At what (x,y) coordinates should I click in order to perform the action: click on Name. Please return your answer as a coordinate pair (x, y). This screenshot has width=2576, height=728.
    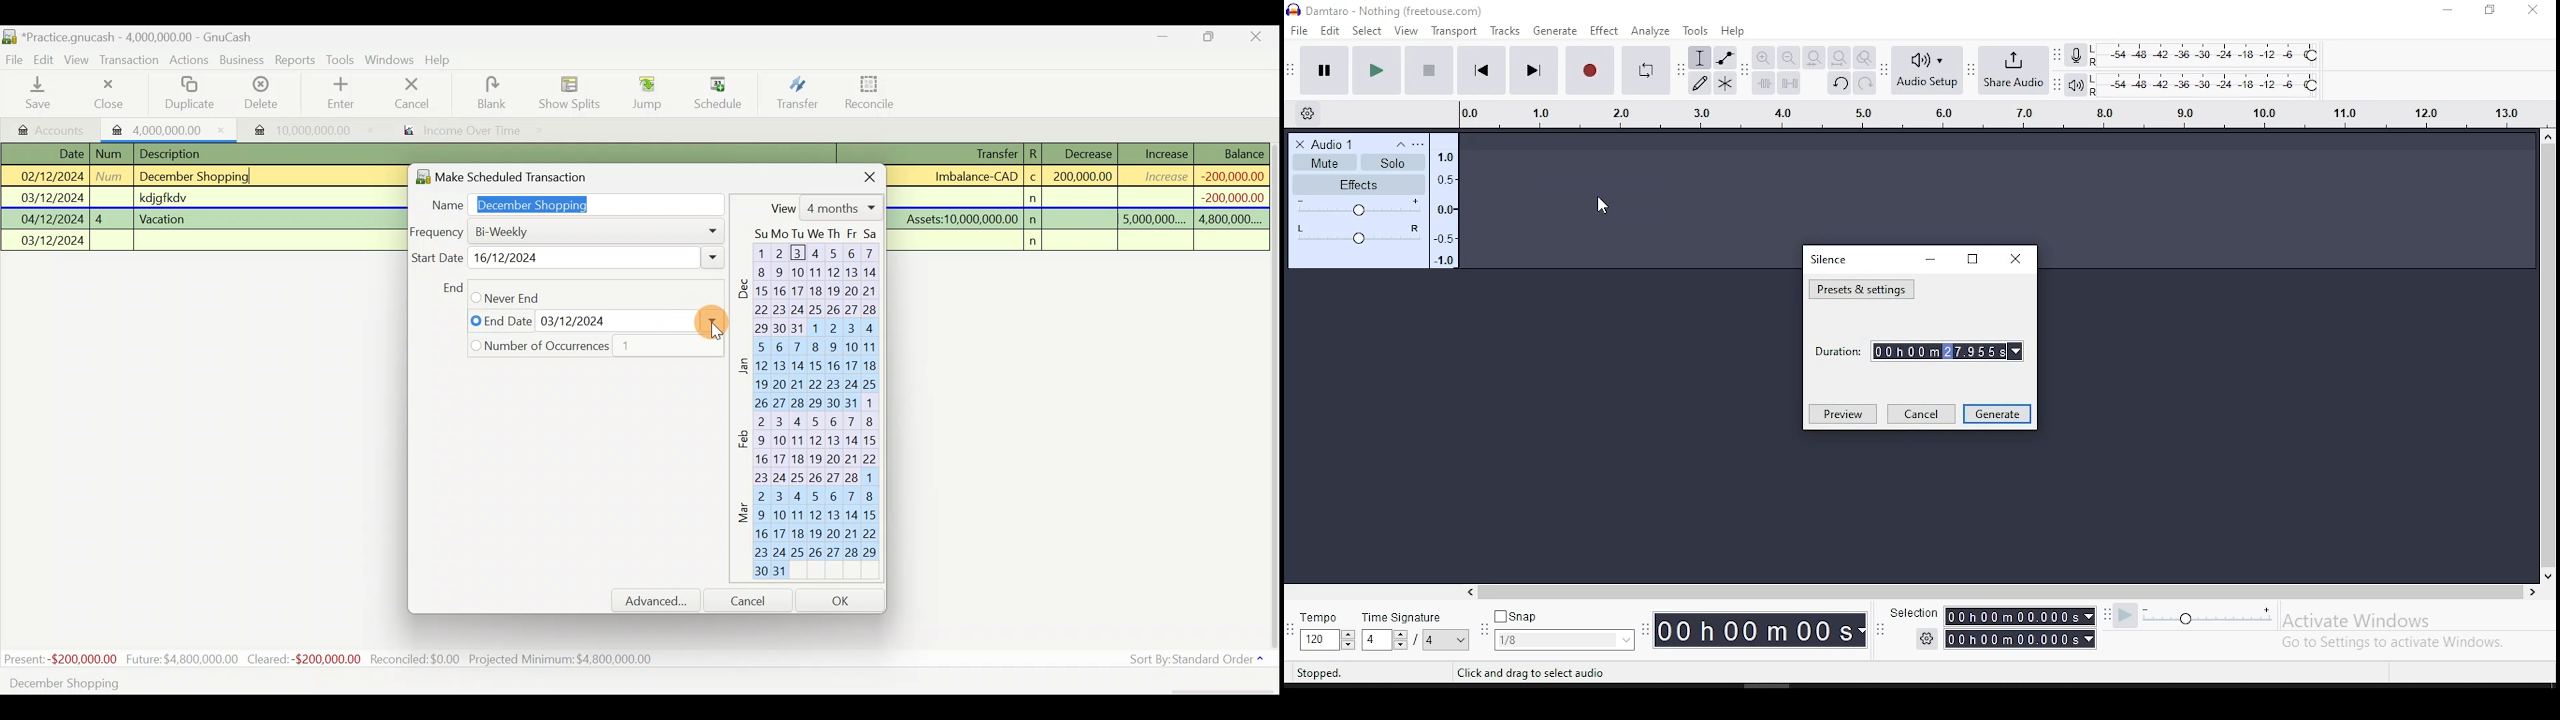
    Looking at the image, I should click on (571, 202).